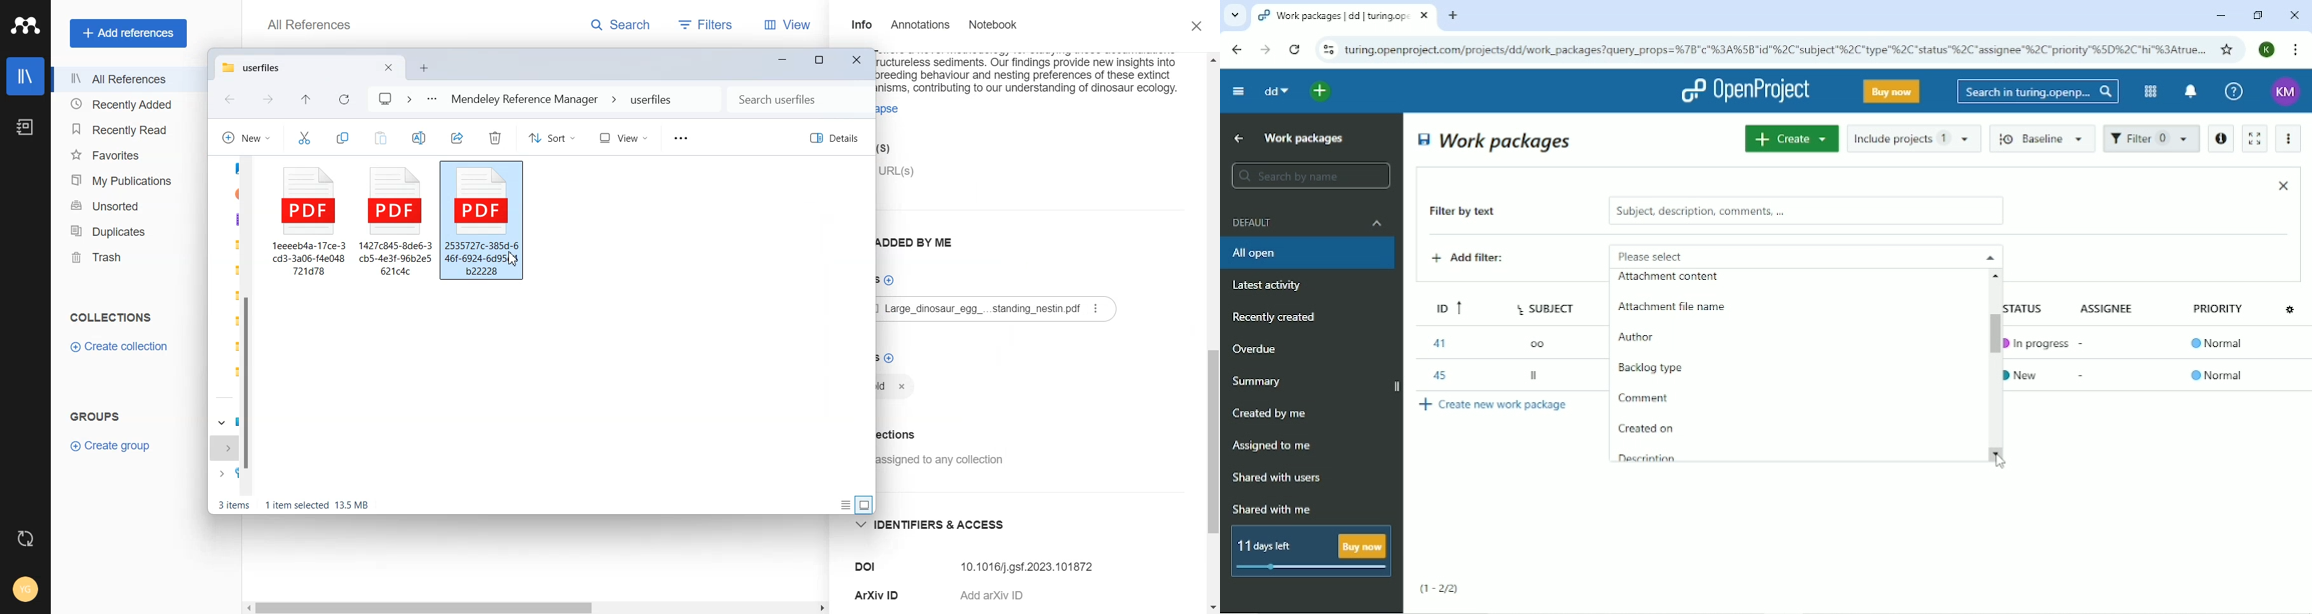  I want to click on Sort, so click(551, 139).